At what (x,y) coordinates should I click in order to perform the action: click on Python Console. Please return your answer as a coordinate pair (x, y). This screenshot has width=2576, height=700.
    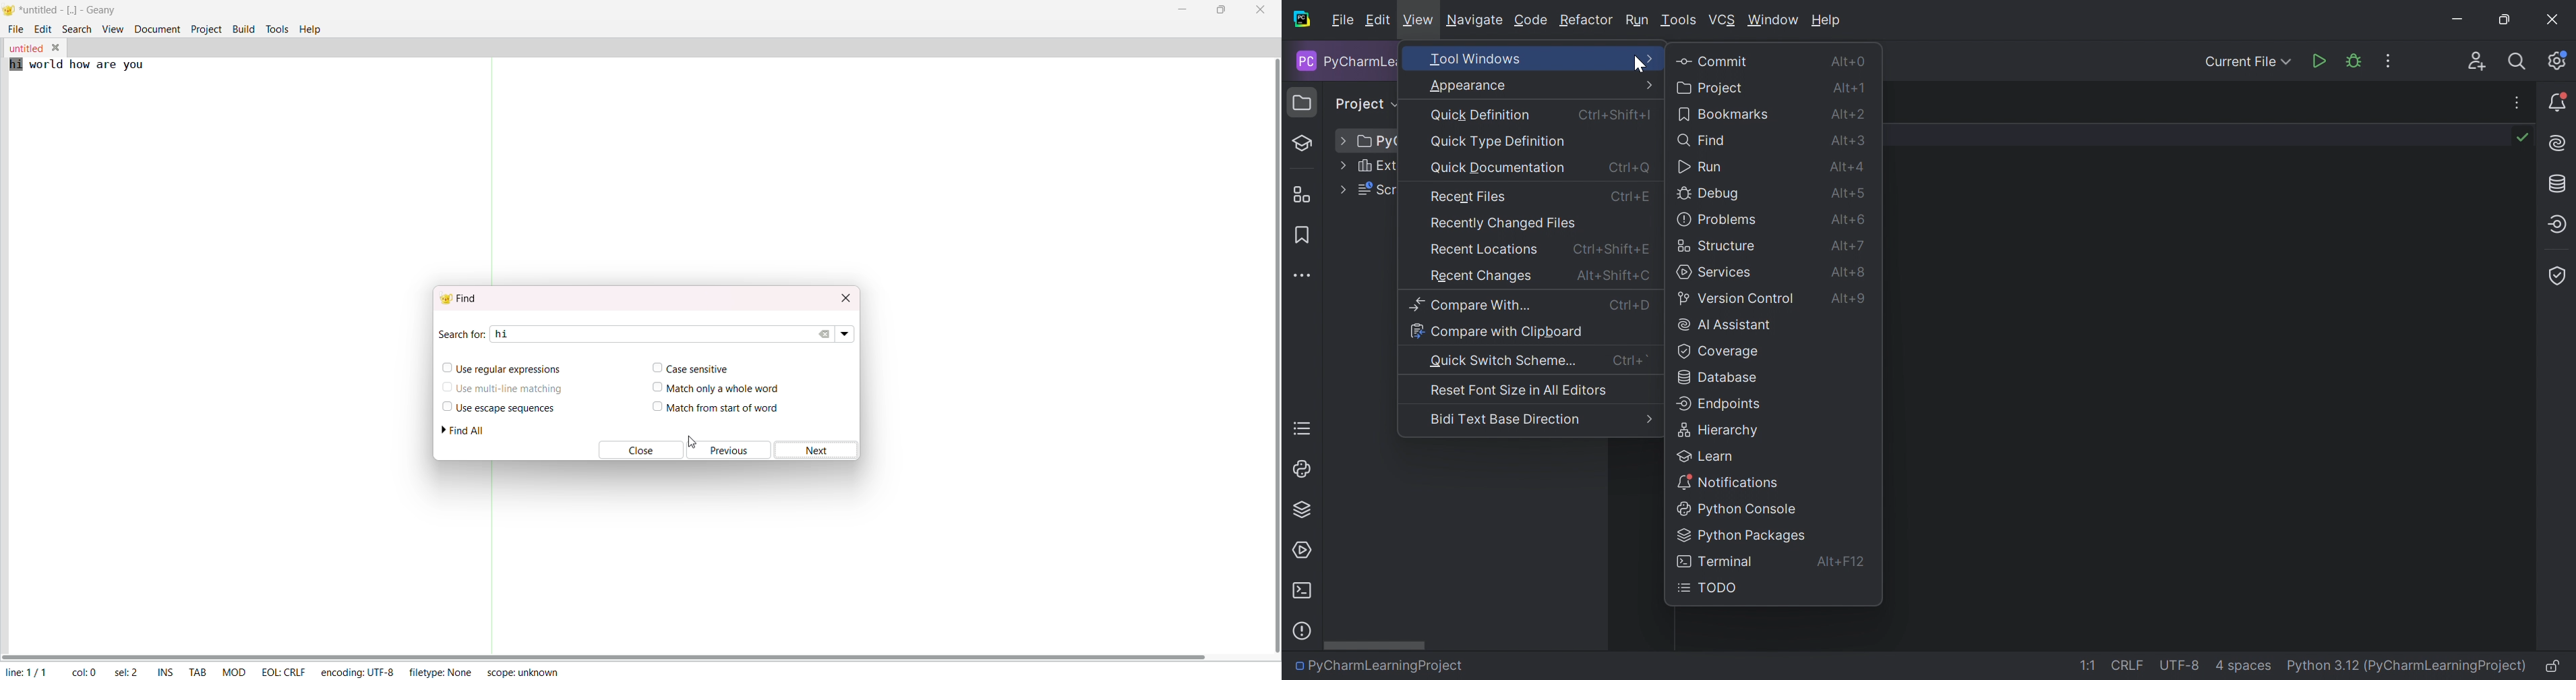
    Looking at the image, I should click on (1302, 470).